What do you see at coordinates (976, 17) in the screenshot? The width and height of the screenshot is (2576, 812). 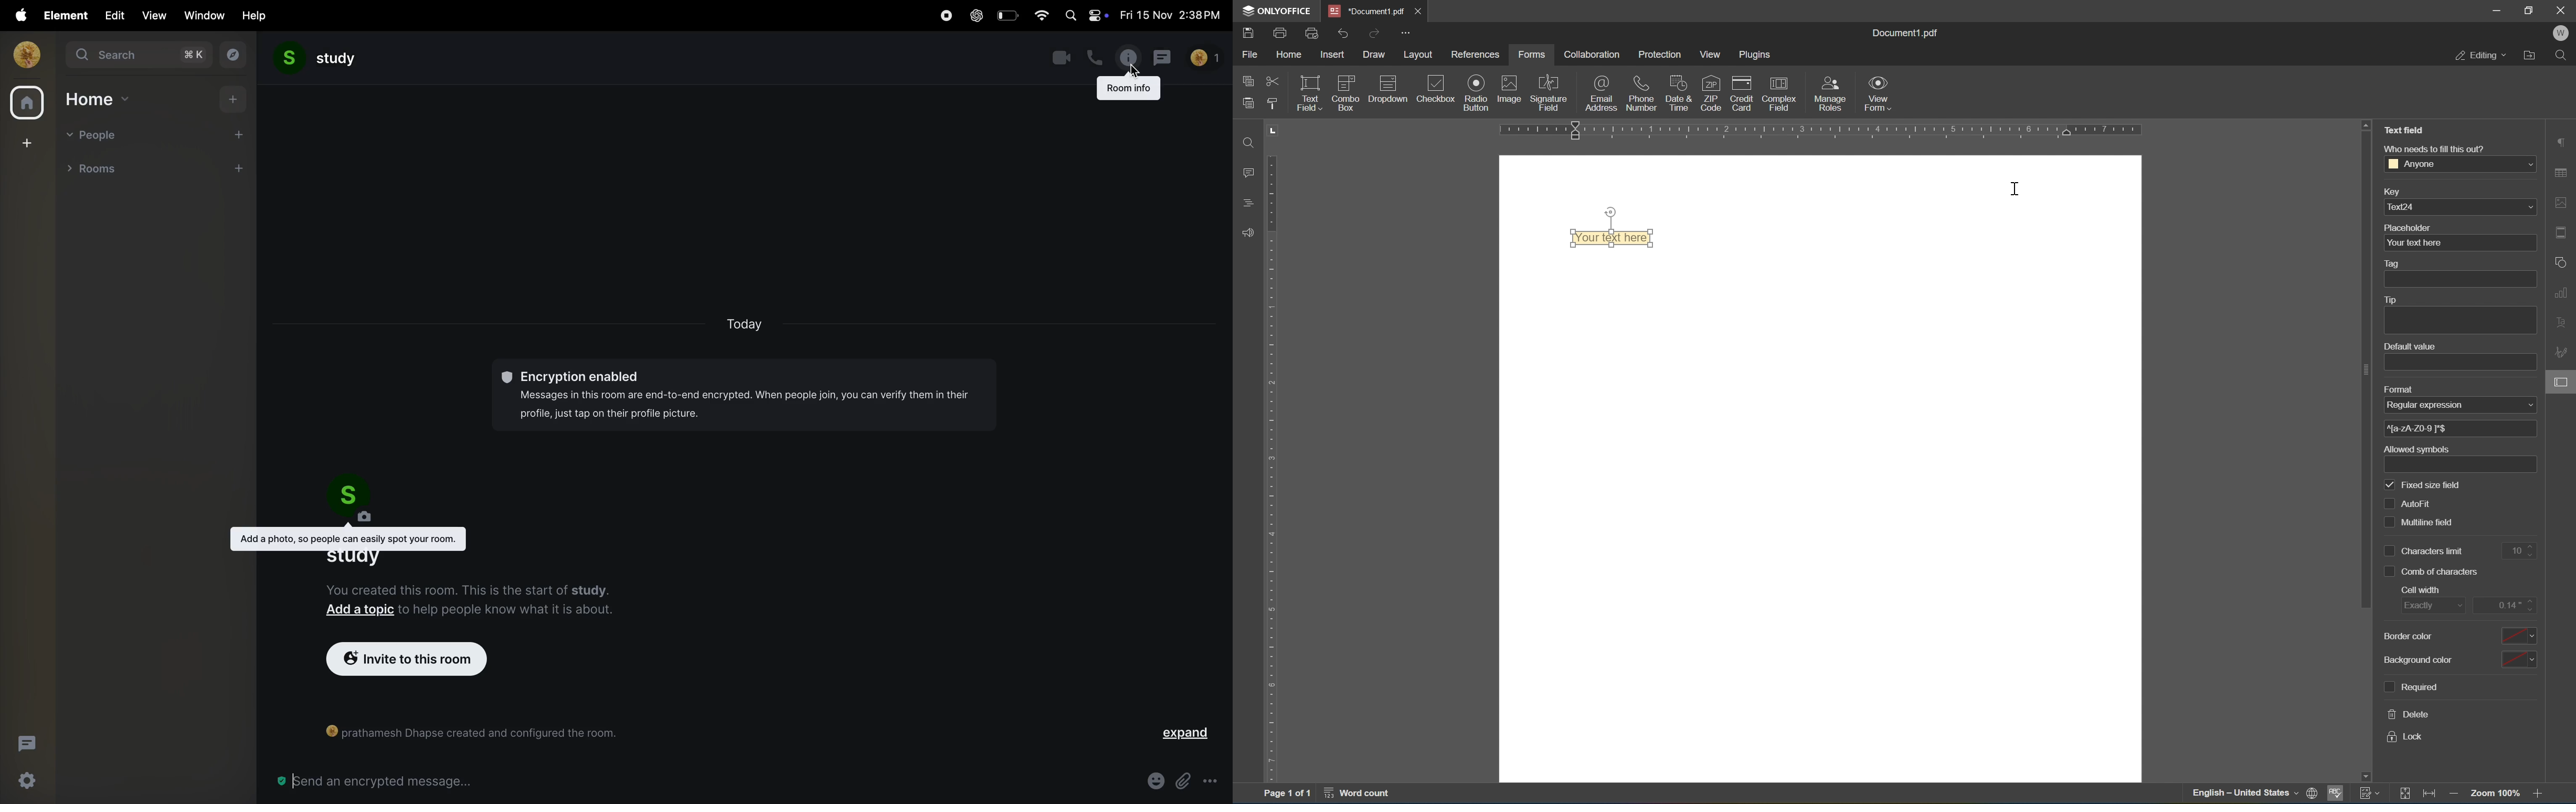 I see `chatgpt` at bounding box center [976, 17].